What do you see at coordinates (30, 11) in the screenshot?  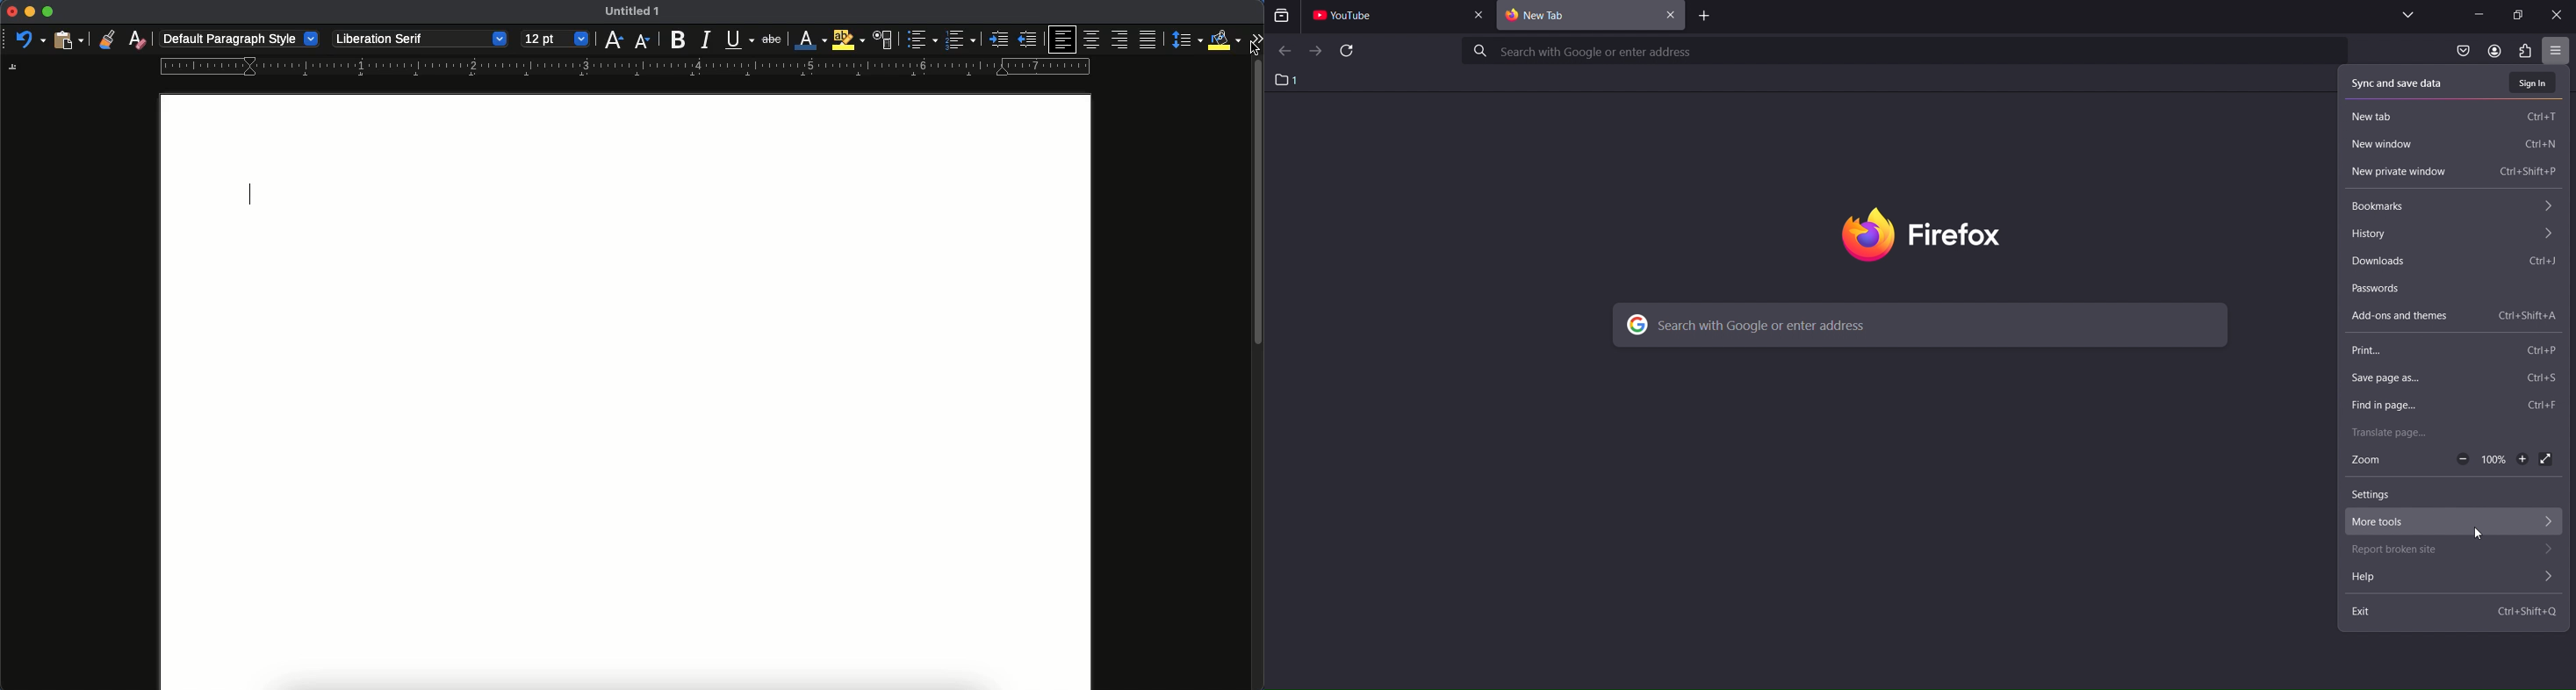 I see `minimize ` at bounding box center [30, 11].